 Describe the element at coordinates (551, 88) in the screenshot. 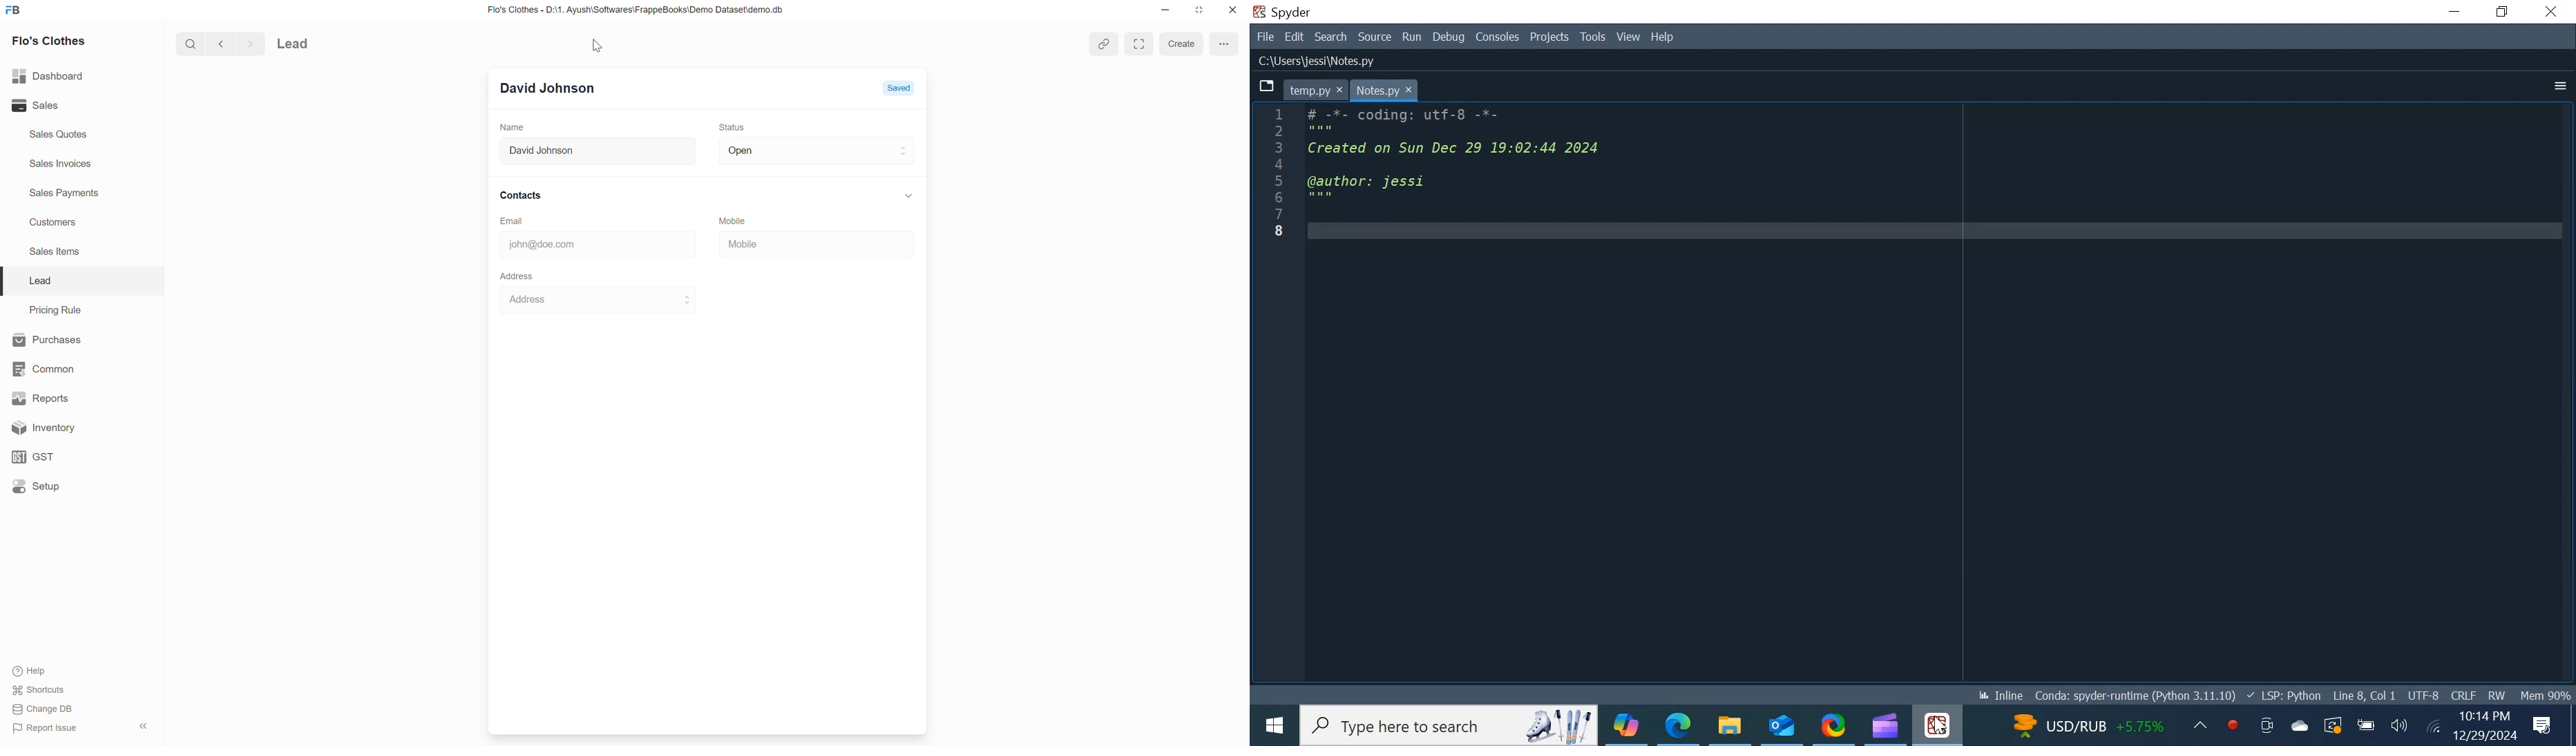

I see `David Johnson` at that location.